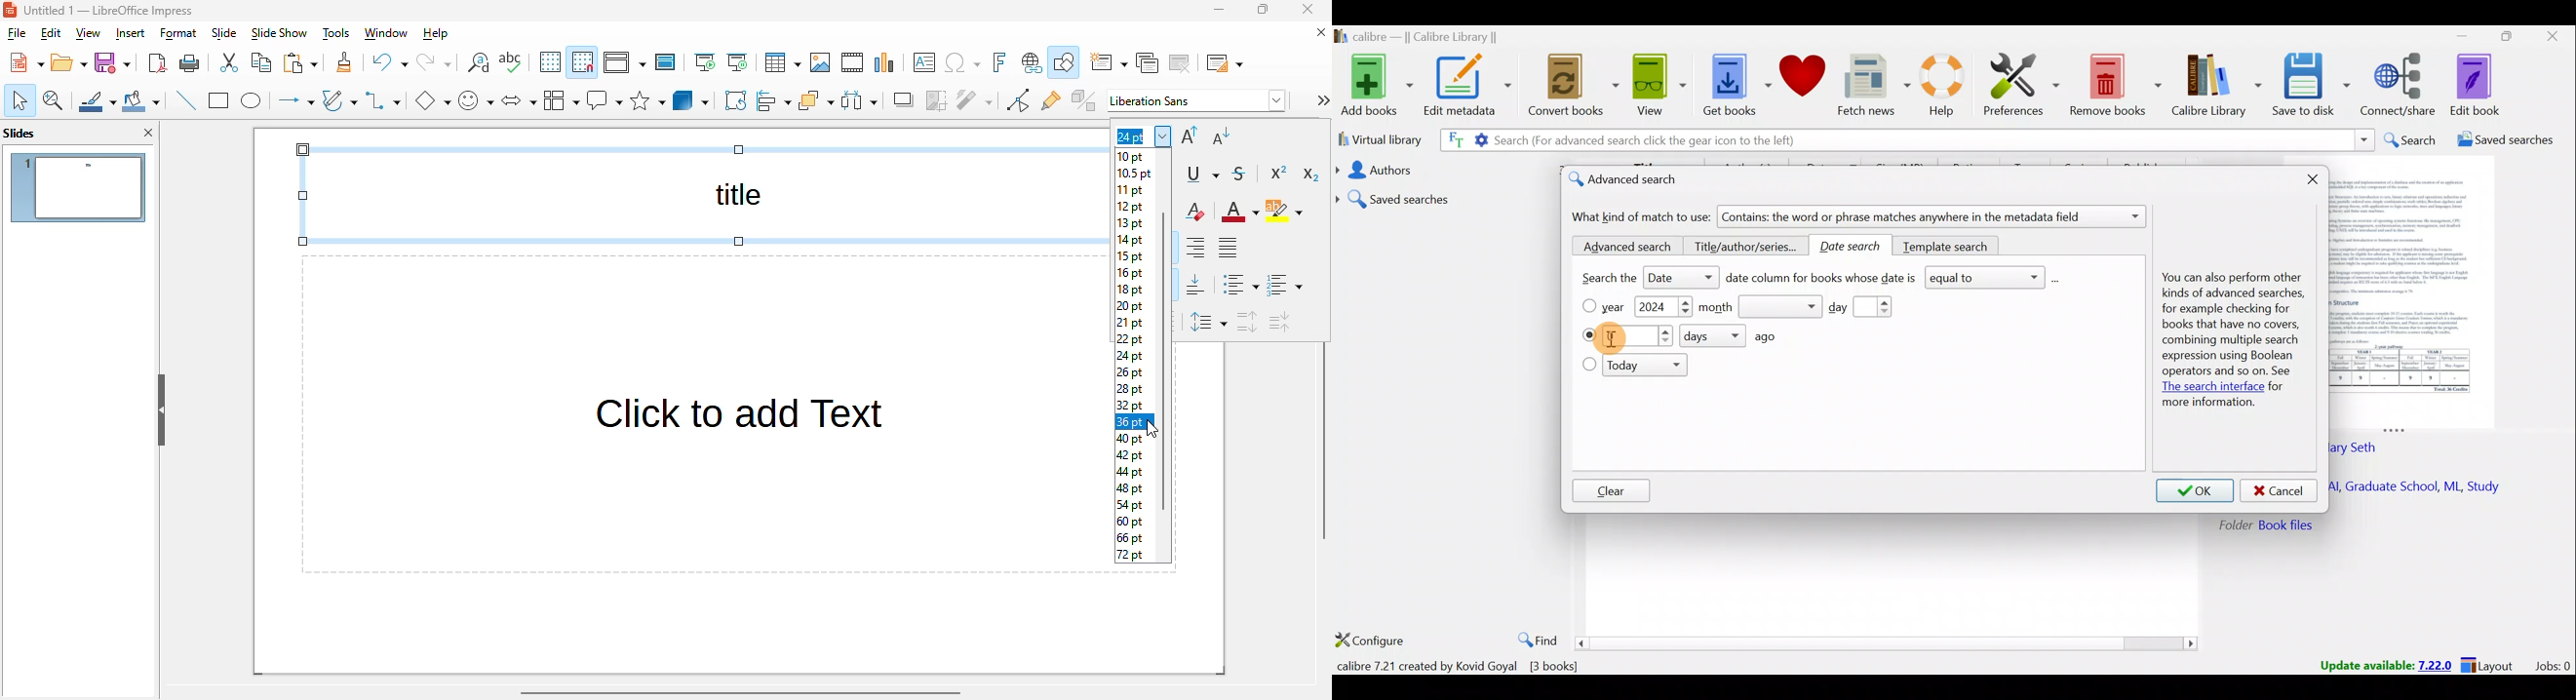 The image size is (2576, 700). I want to click on format, so click(178, 34).